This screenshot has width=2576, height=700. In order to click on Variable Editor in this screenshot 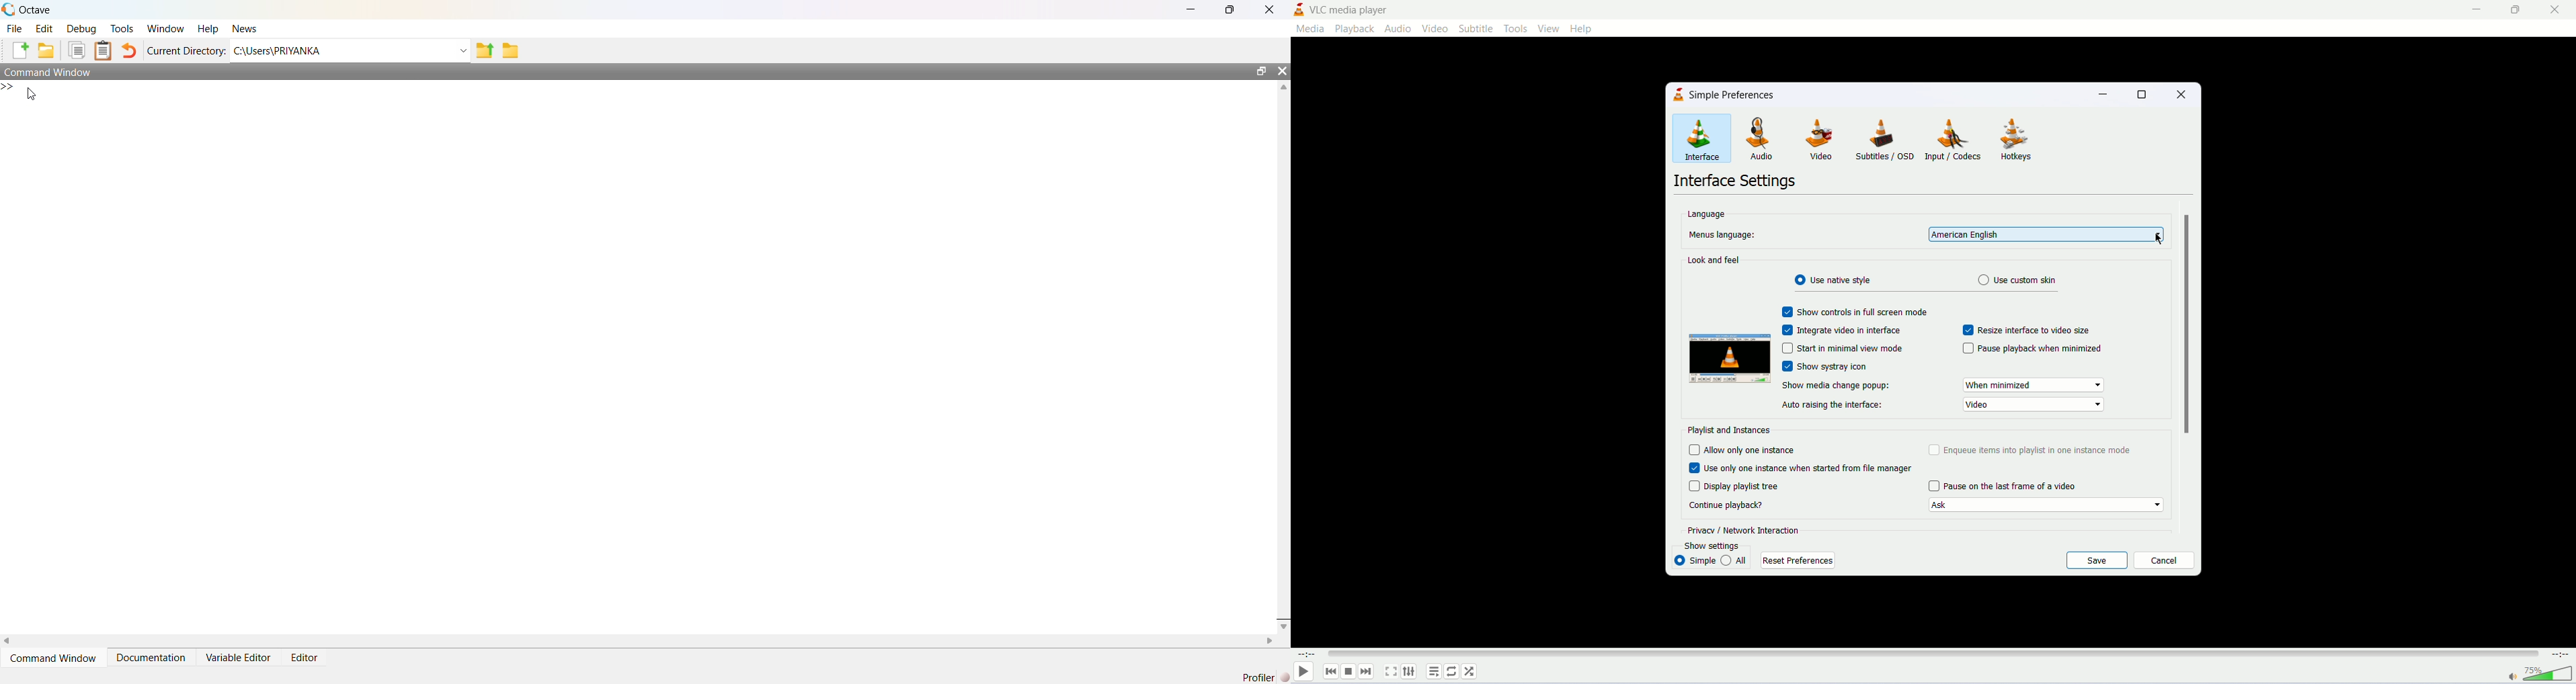, I will do `click(240, 657)`.